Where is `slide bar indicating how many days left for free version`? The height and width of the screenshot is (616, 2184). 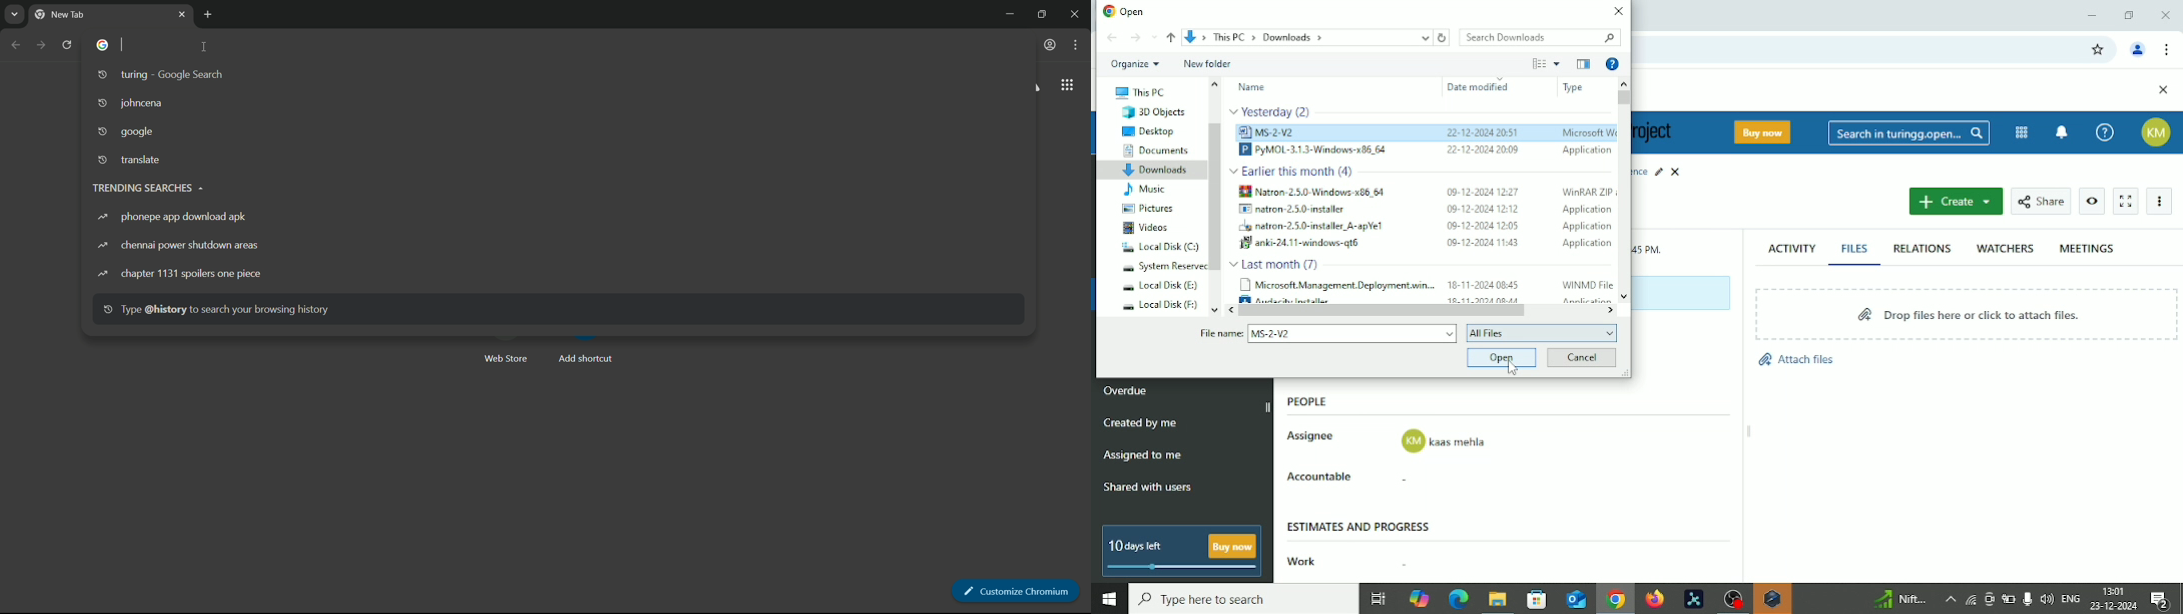 slide bar indicating how many days left for free version is located at coordinates (1185, 569).